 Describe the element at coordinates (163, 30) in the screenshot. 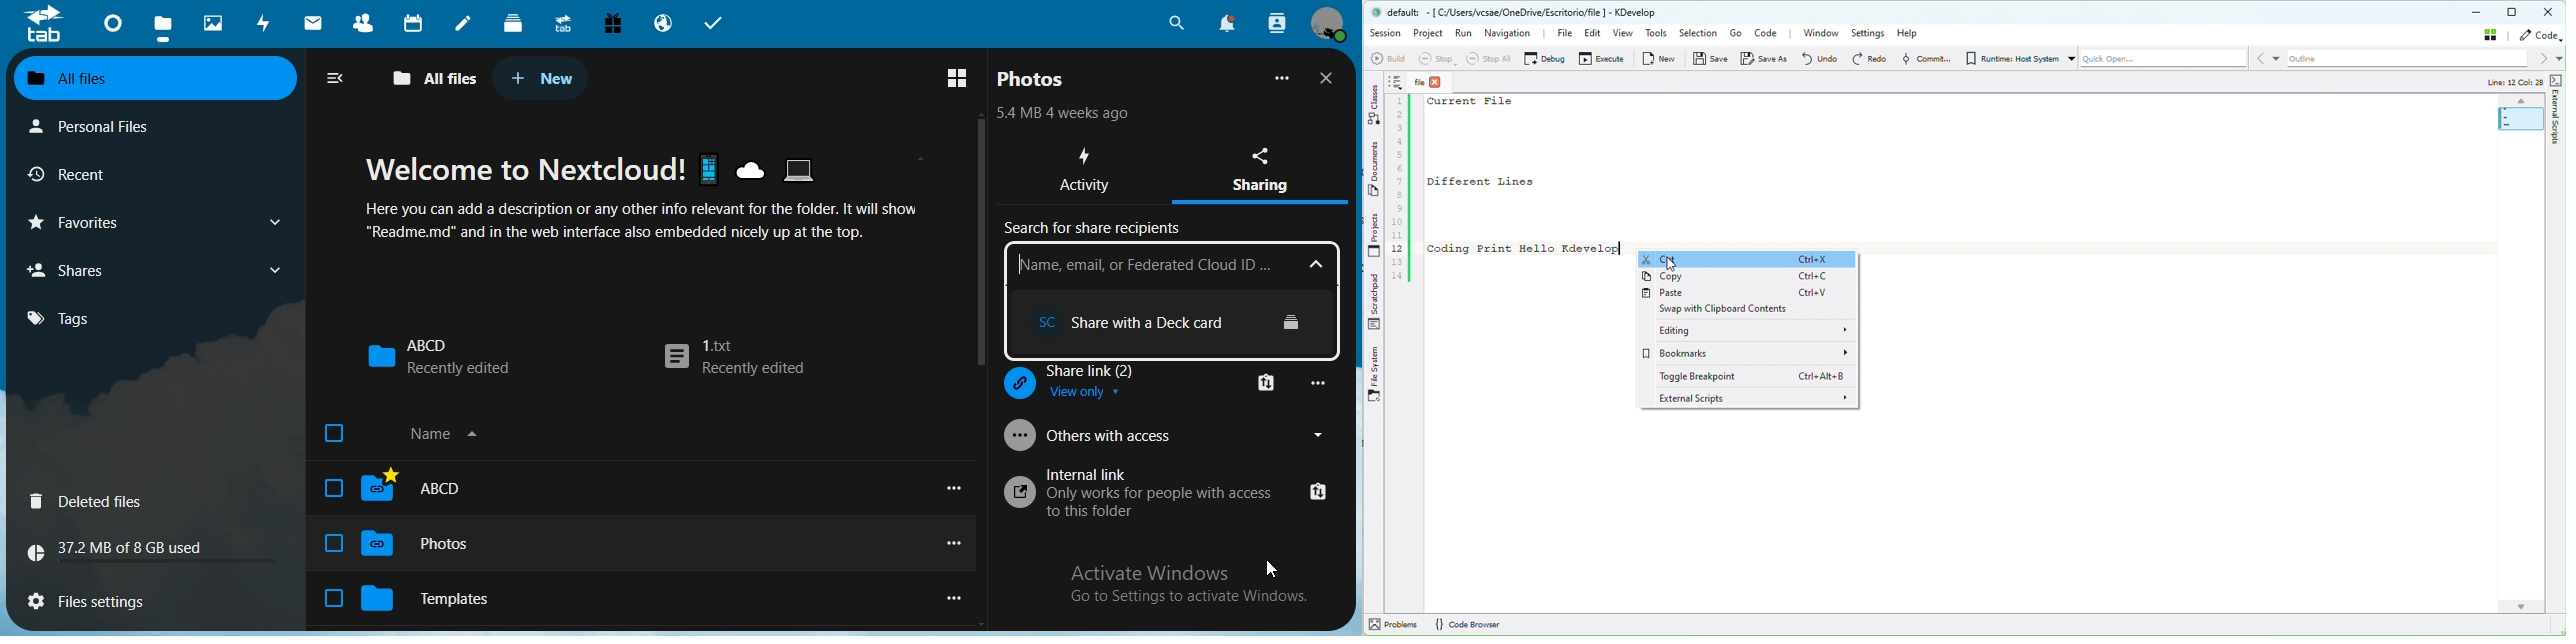

I see `files` at that location.